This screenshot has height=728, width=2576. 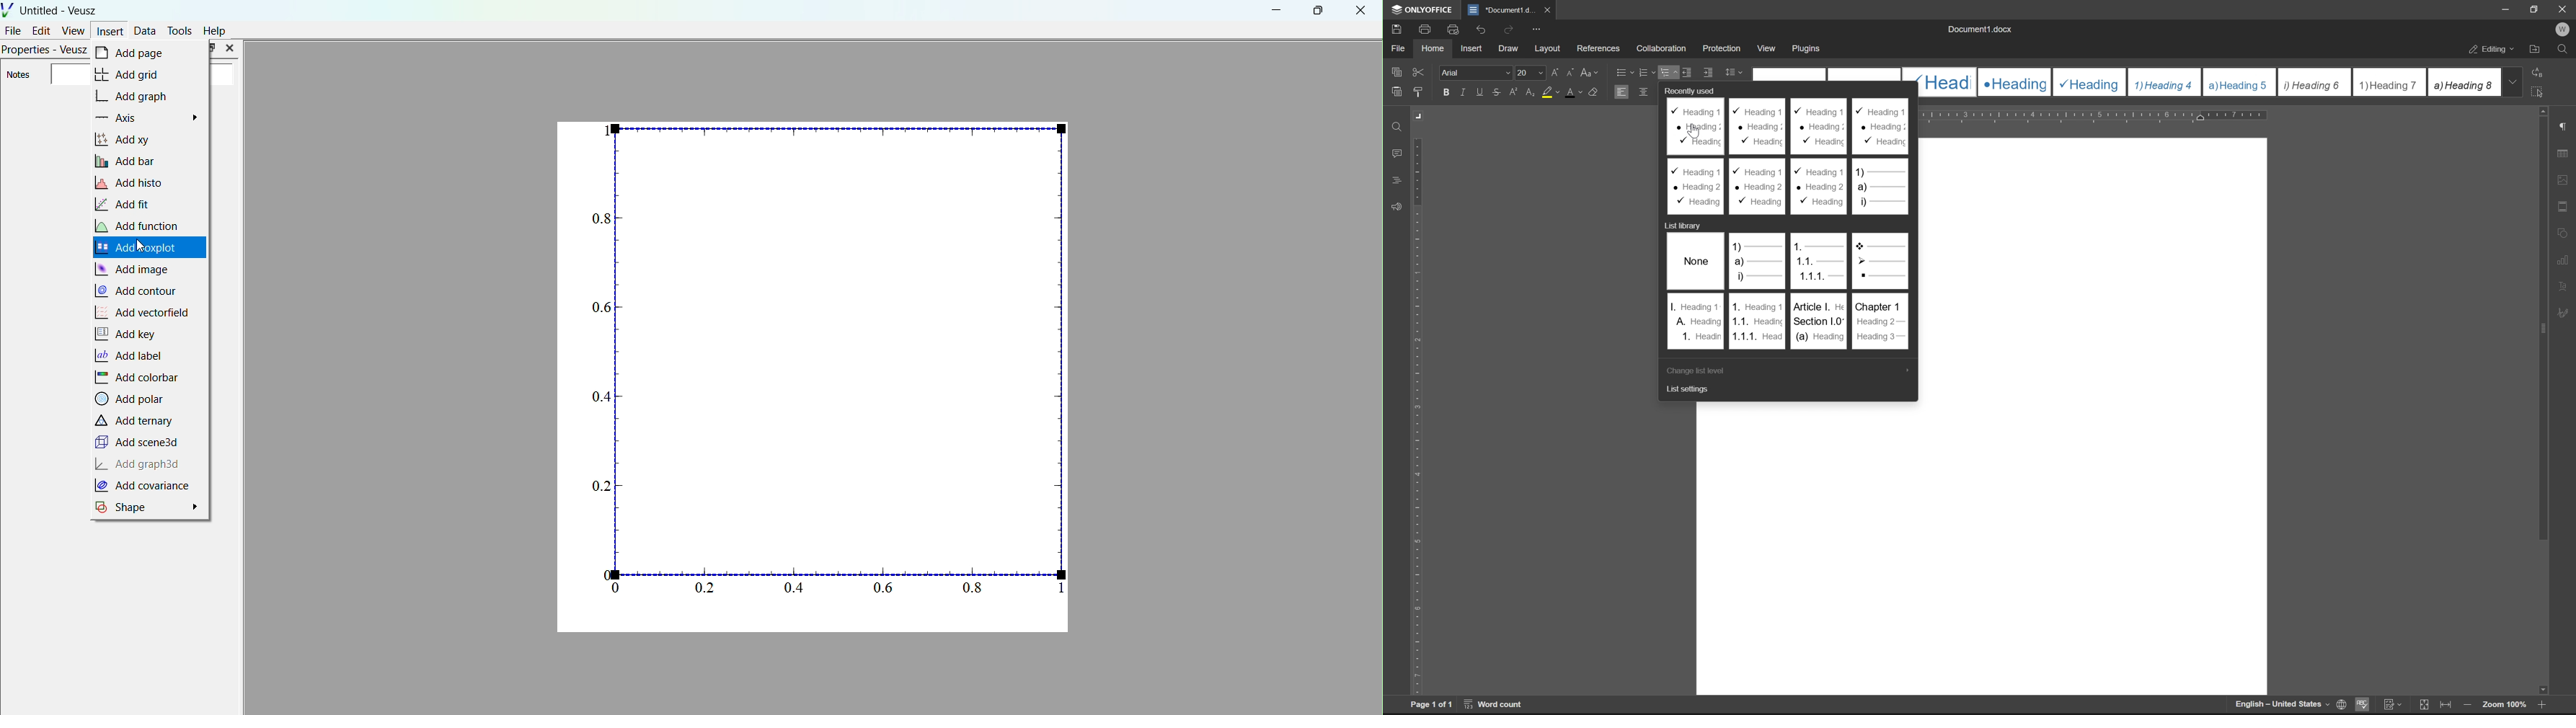 I want to click on restore down, so click(x=2537, y=9).